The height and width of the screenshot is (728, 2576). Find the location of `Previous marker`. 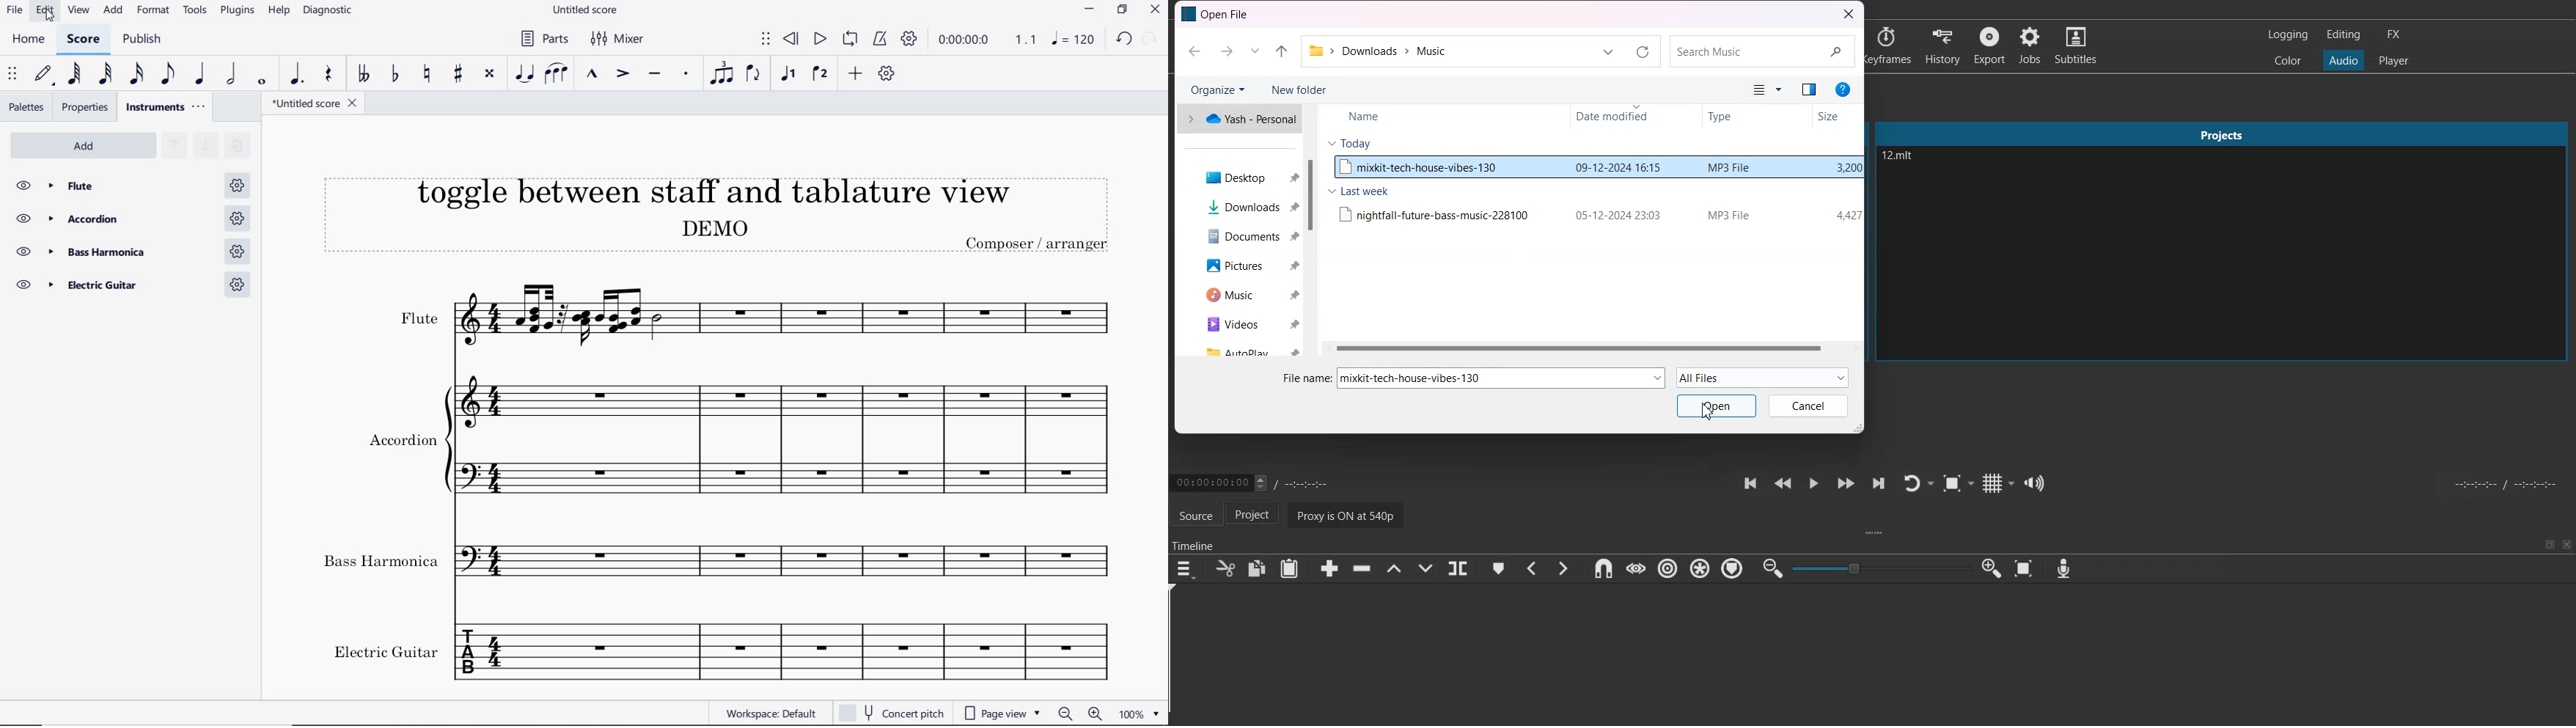

Previous marker is located at coordinates (1531, 568).